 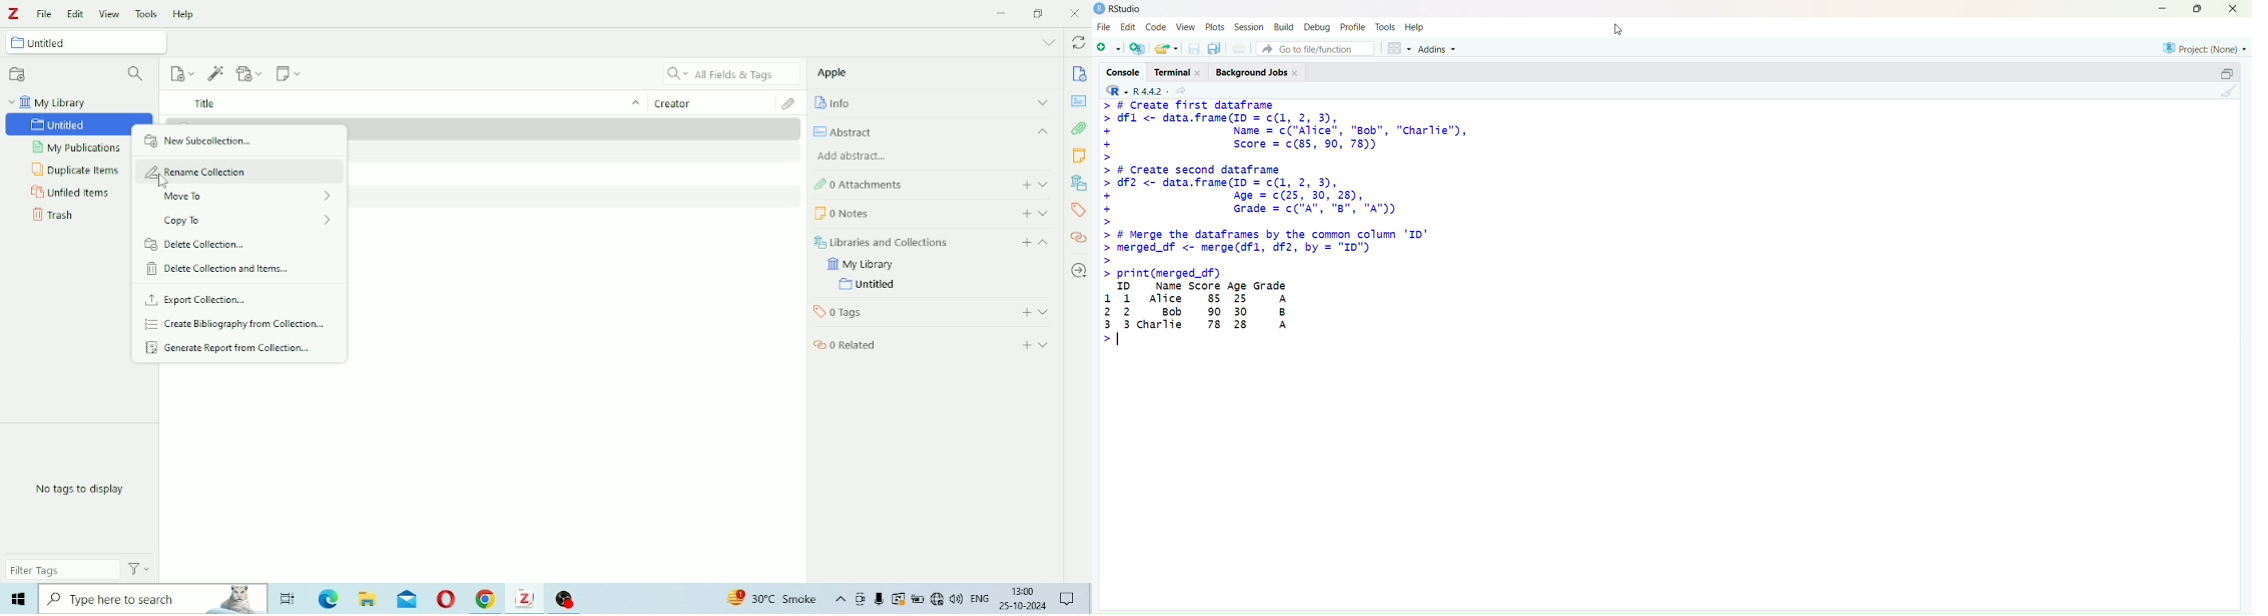 What do you see at coordinates (1264, 245) in the screenshot?
I see `# Merge the dataframes by the common column 'ID'
merged_df <- merge(dfl, df2, by = "ID")` at bounding box center [1264, 245].